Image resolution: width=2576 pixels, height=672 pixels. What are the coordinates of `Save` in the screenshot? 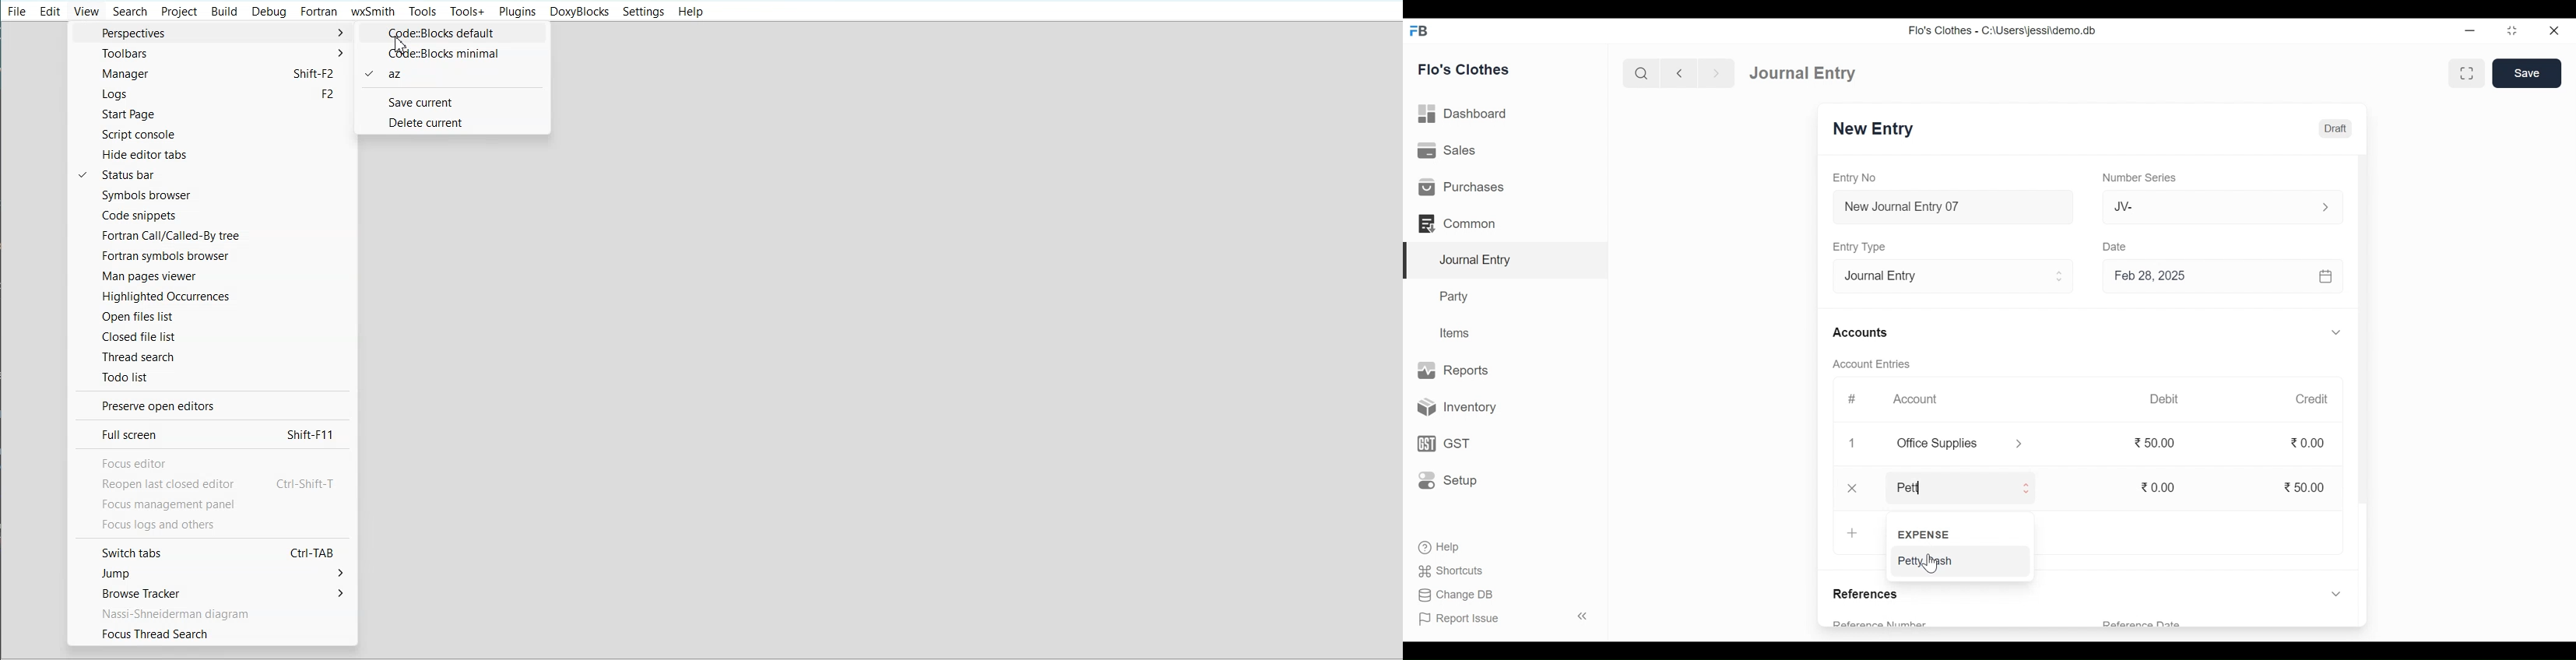 It's located at (2528, 73).